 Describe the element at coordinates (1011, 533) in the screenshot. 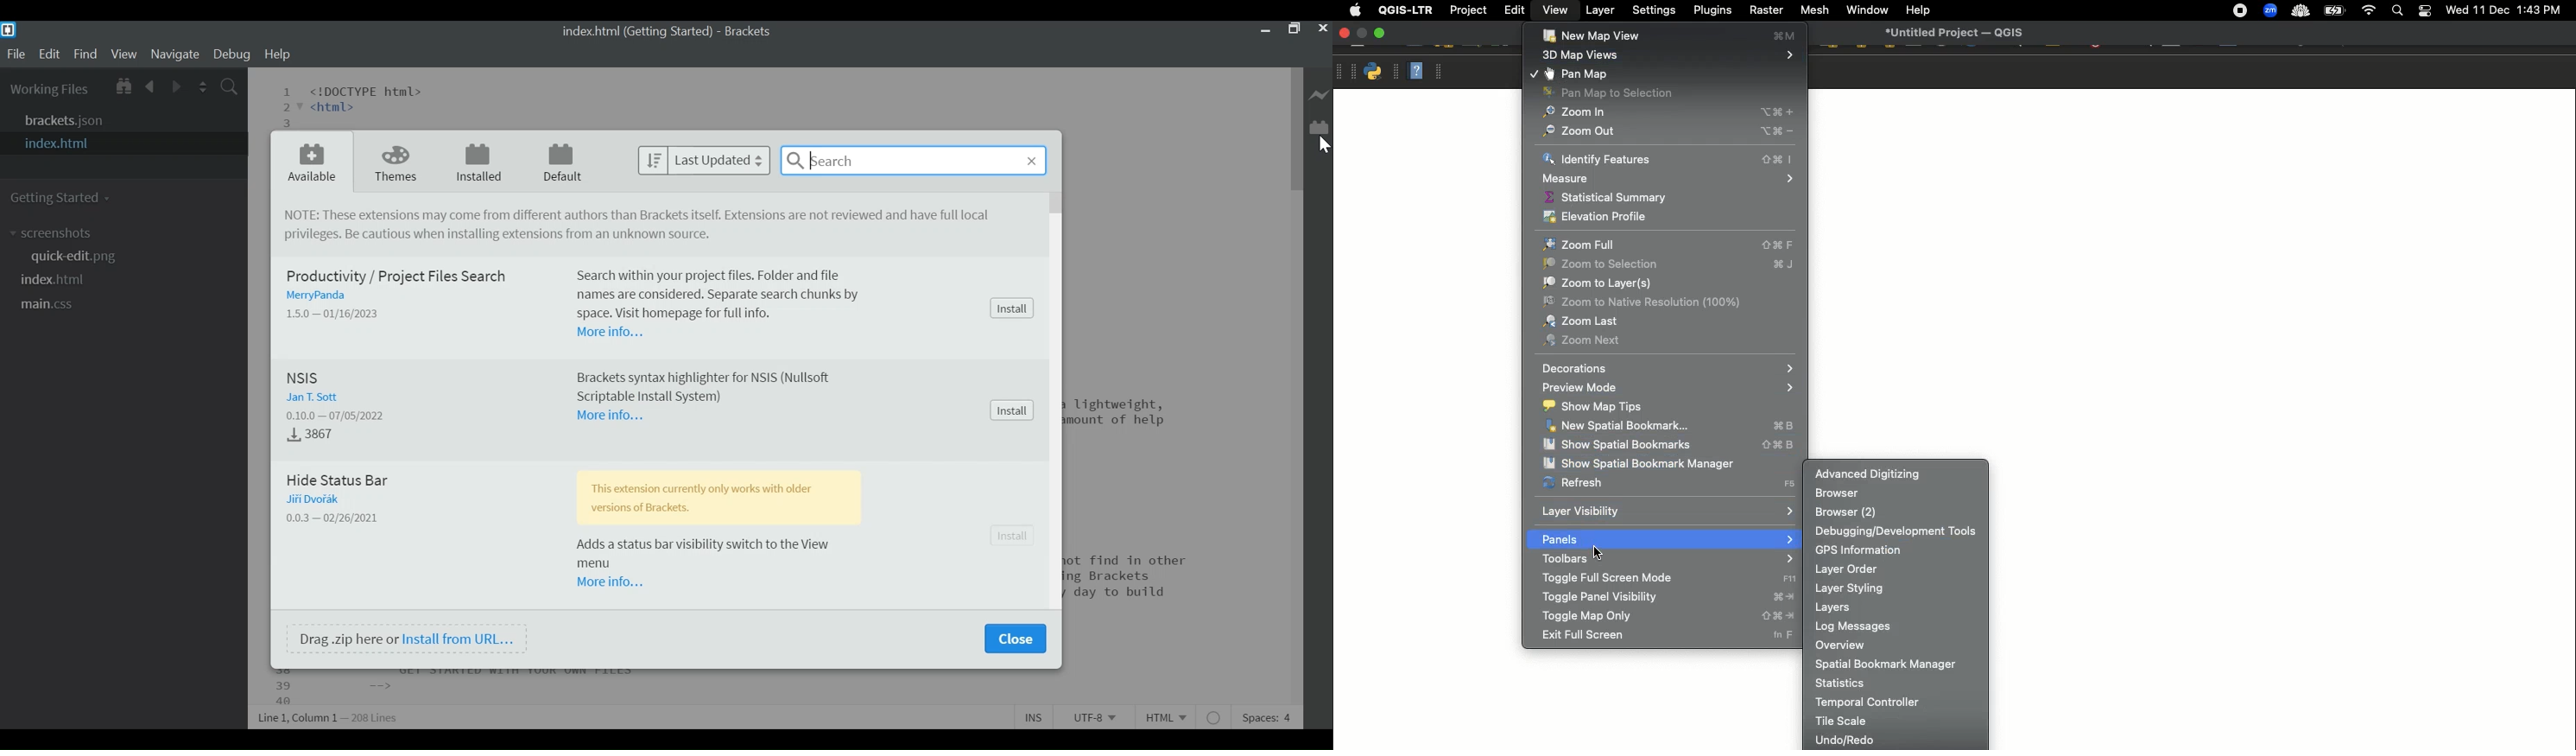

I see `Install` at that location.